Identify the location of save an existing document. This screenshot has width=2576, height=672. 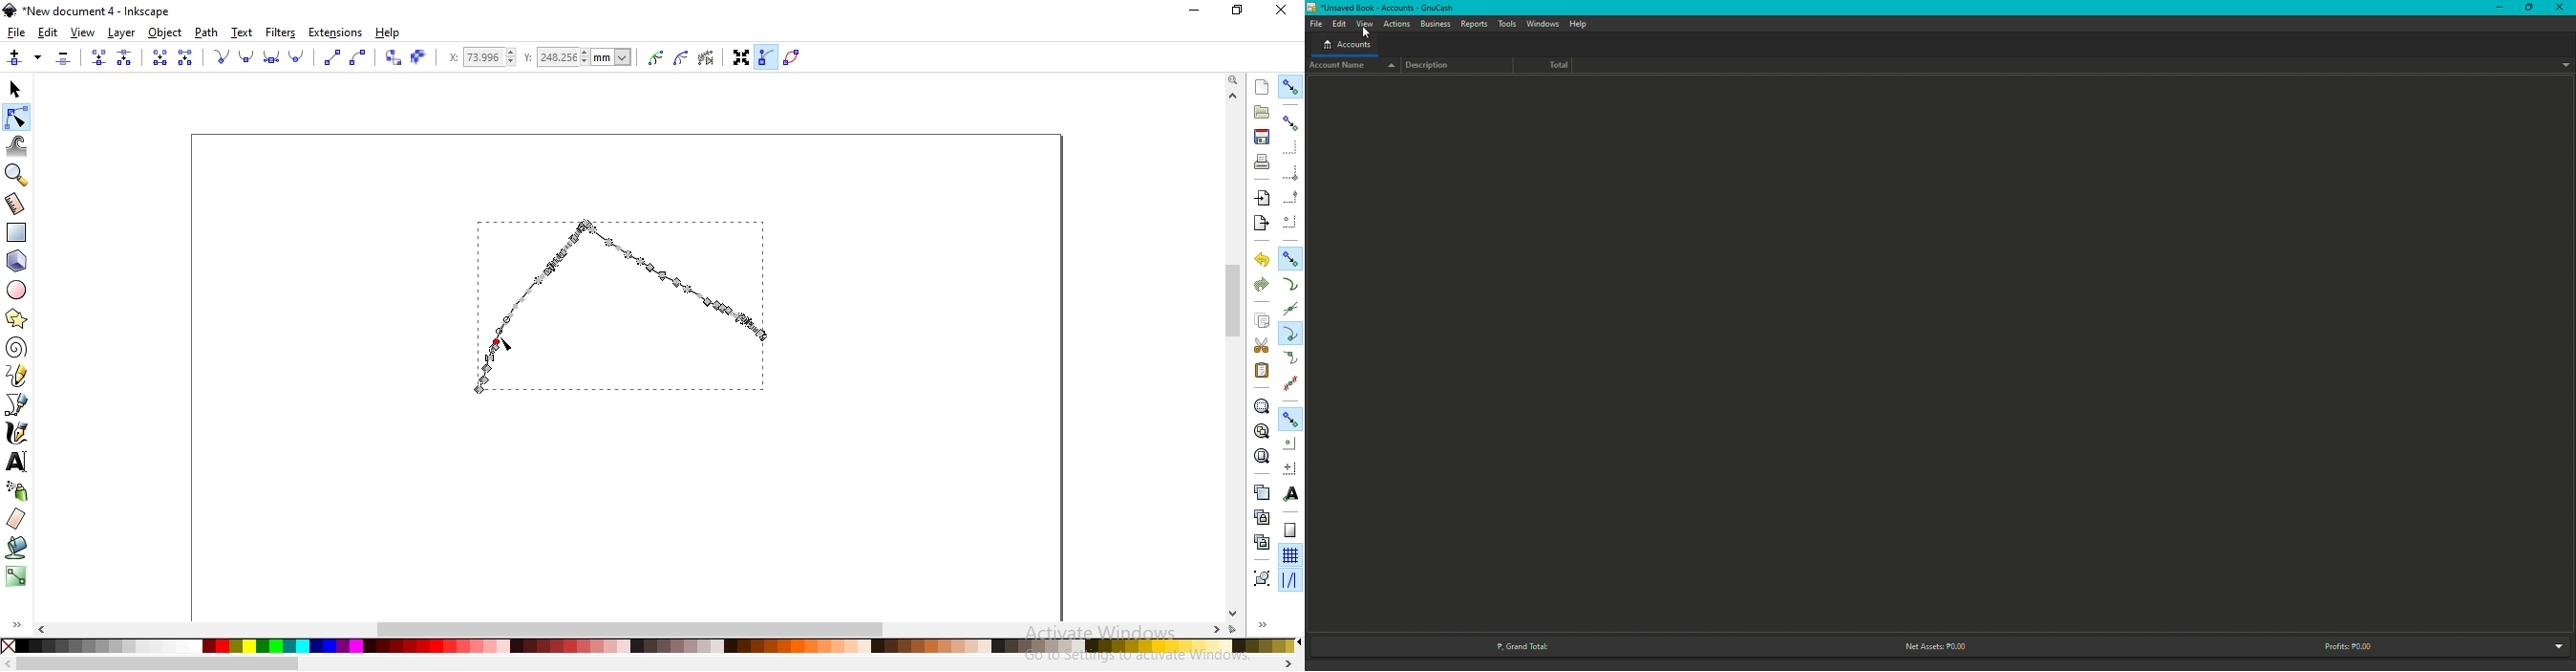
(1262, 136).